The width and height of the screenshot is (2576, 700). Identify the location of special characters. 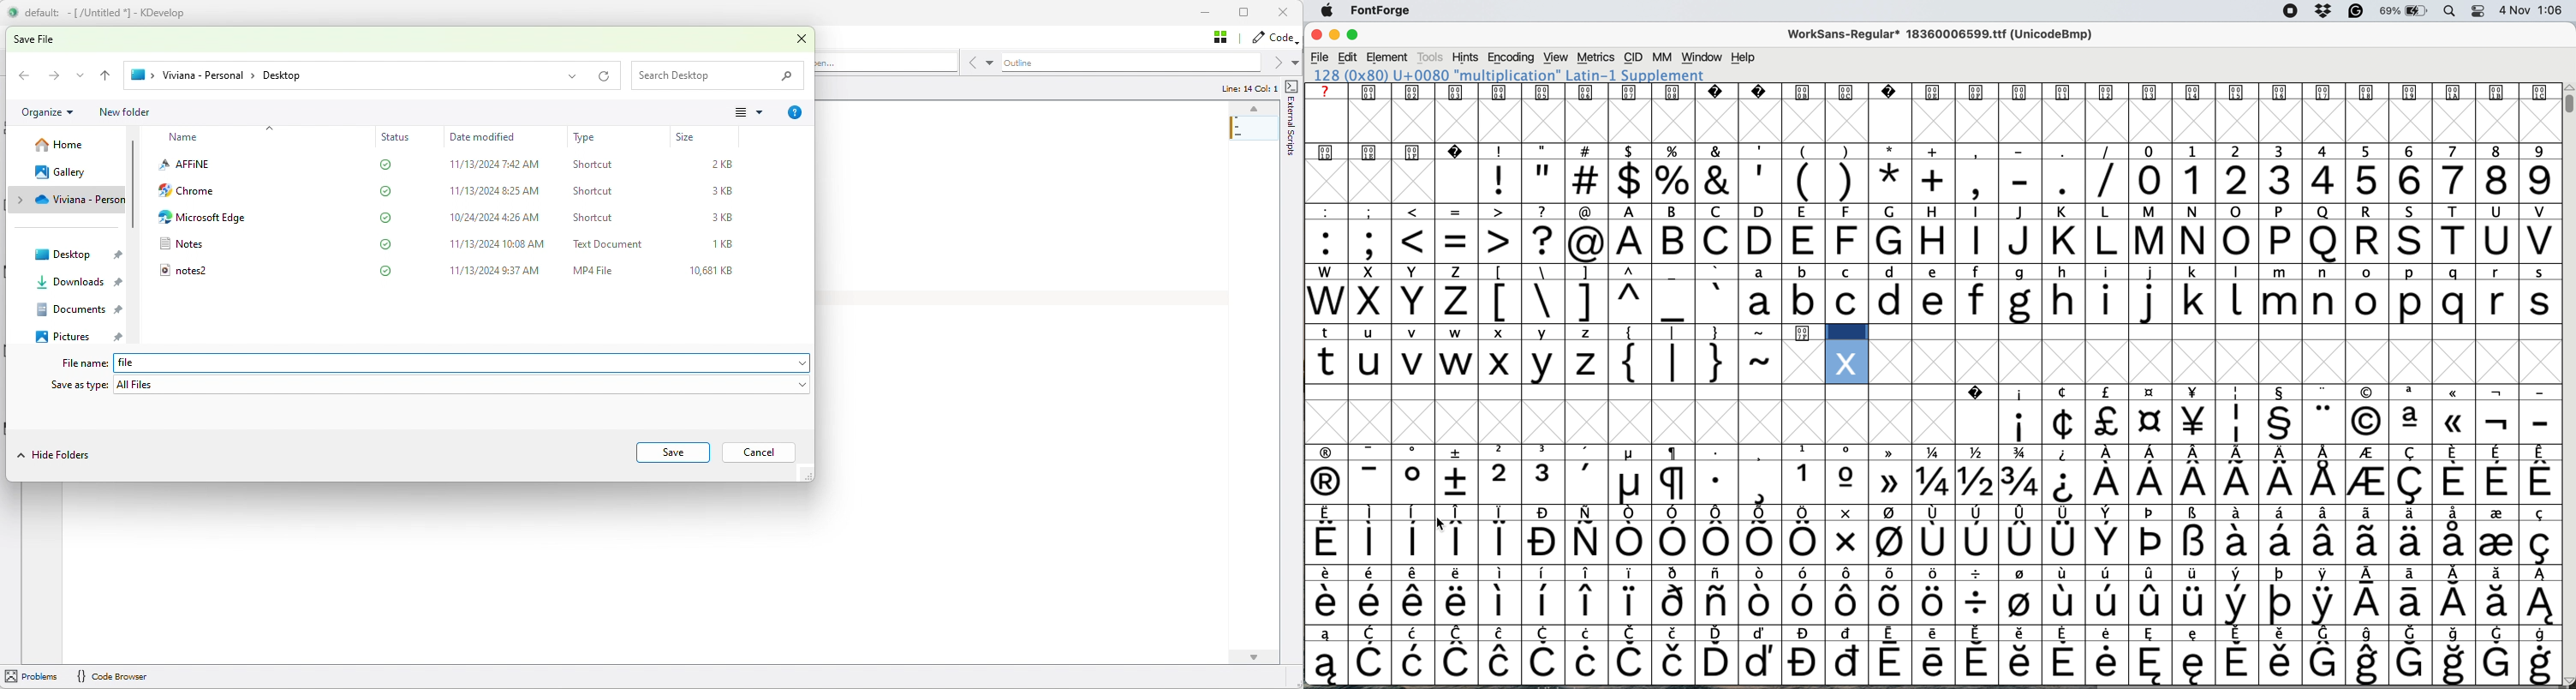
(1930, 452).